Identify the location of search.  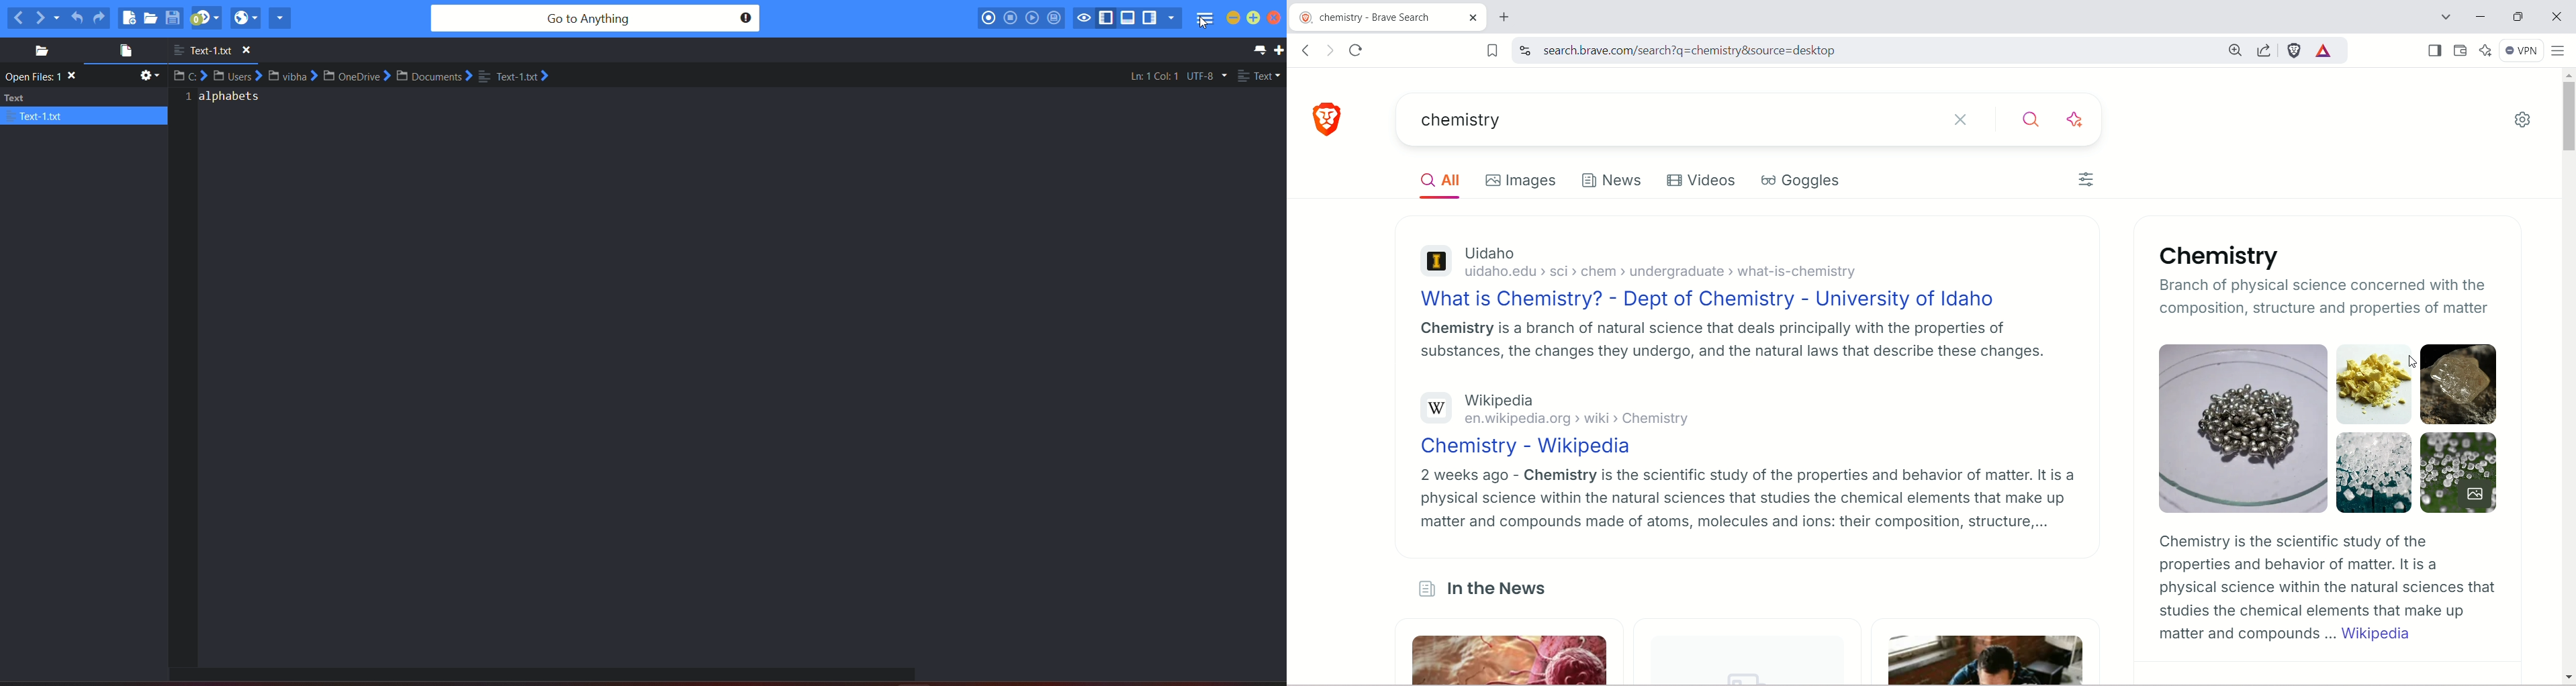
(2030, 117).